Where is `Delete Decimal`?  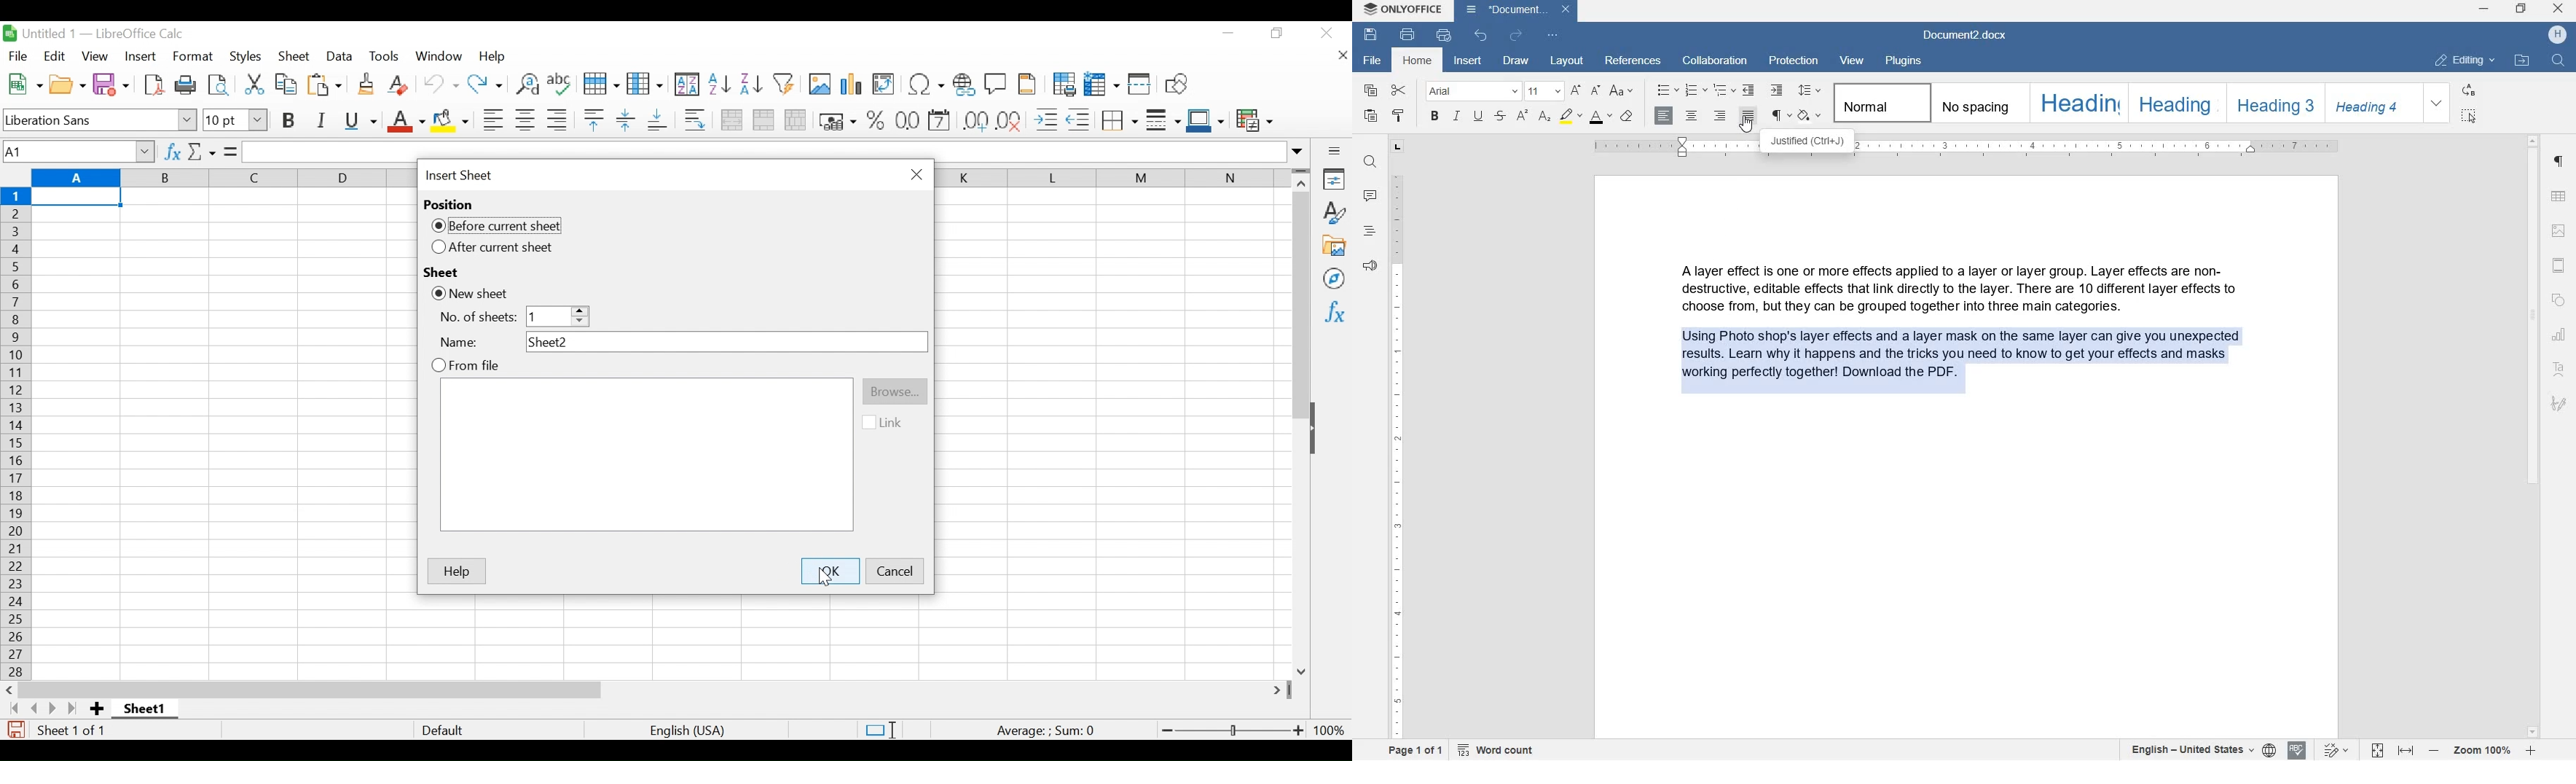 Delete Decimal is located at coordinates (1011, 120).